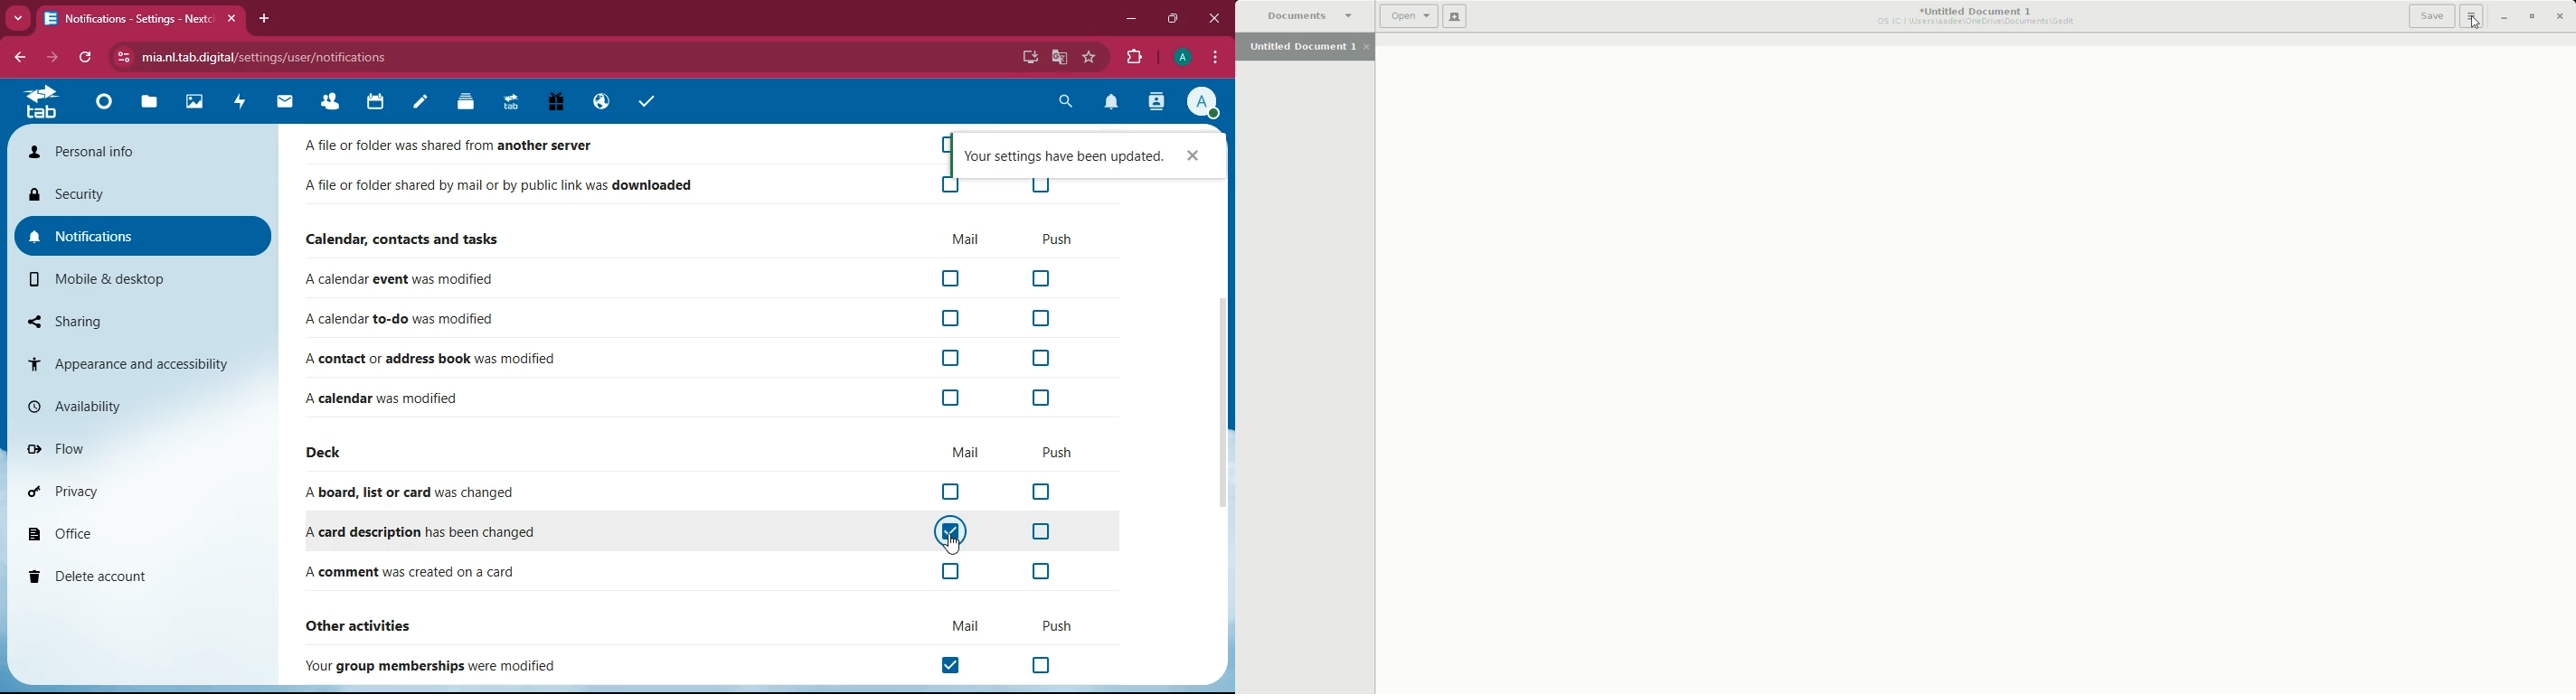 The image size is (2576, 700). What do you see at coordinates (1157, 101) in the screenshot?
I see `activity` at bounding box center [1157, 101].